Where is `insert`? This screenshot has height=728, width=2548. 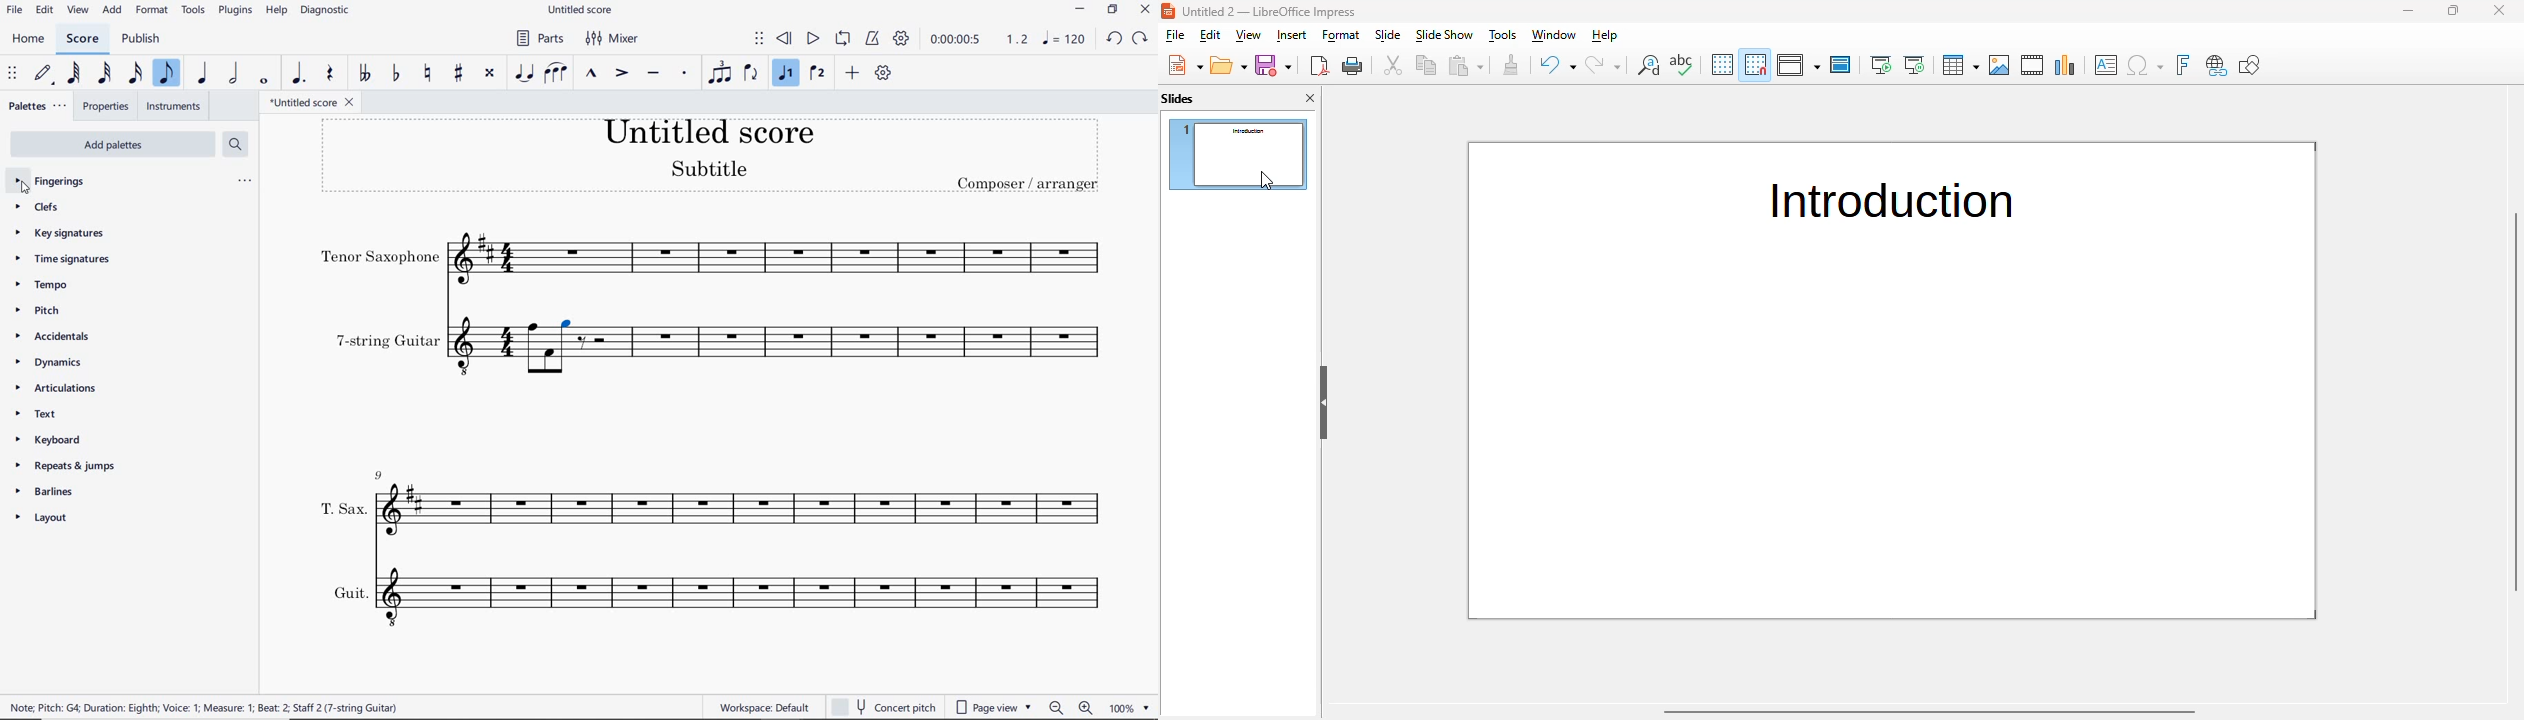 insert is located at coordinates (1291, 36).